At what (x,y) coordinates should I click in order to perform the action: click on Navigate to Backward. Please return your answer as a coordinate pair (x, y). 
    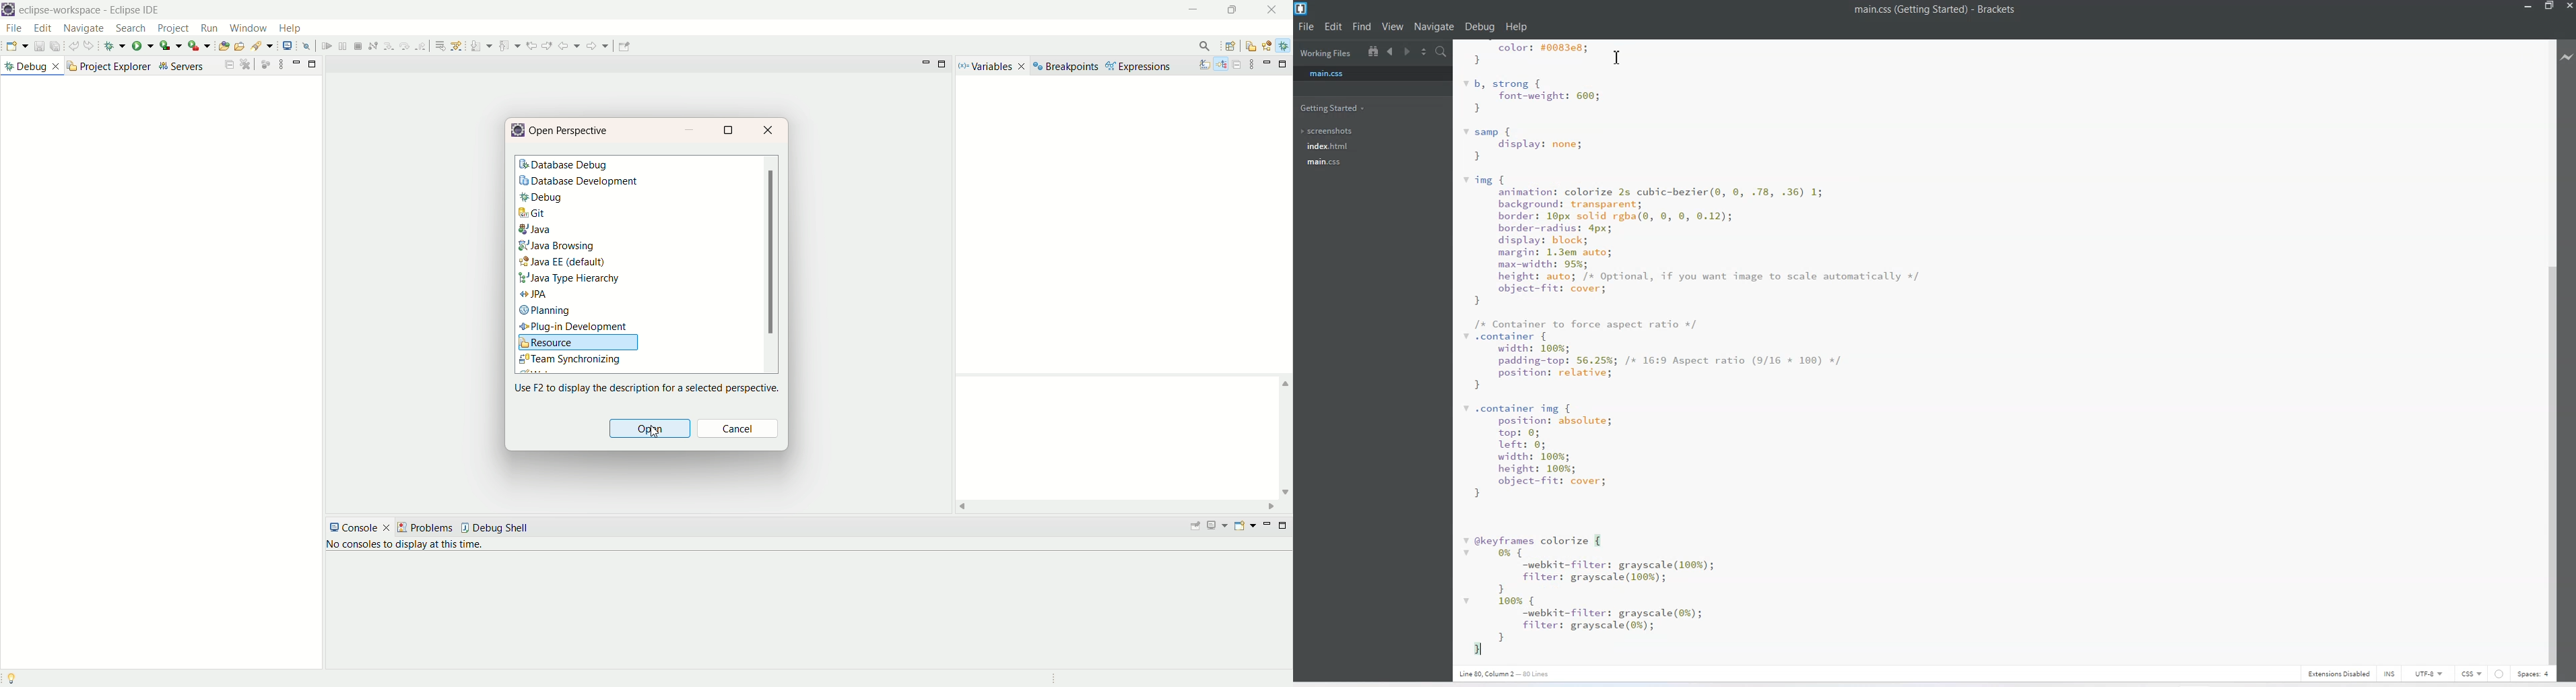
    Looking at the image, I should click on (1391, 51).